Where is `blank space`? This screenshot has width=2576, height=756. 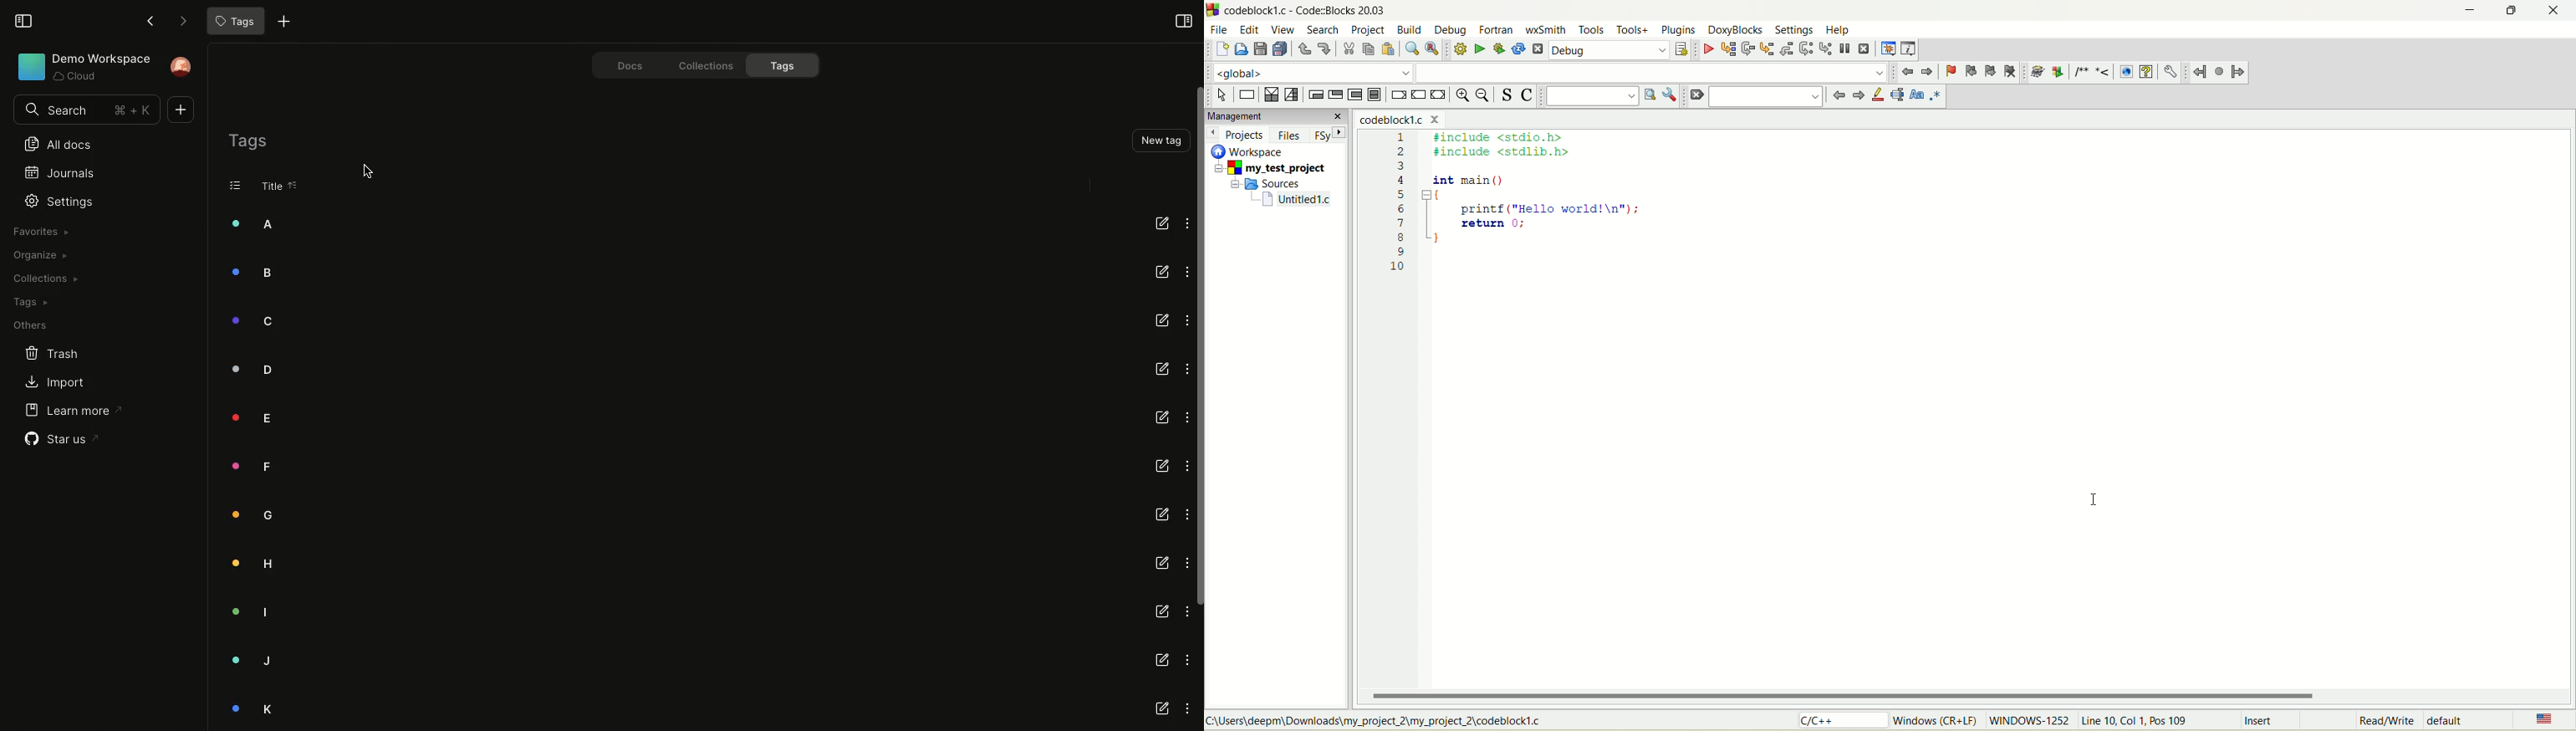
blank space is located at coordinates (1767, 95).